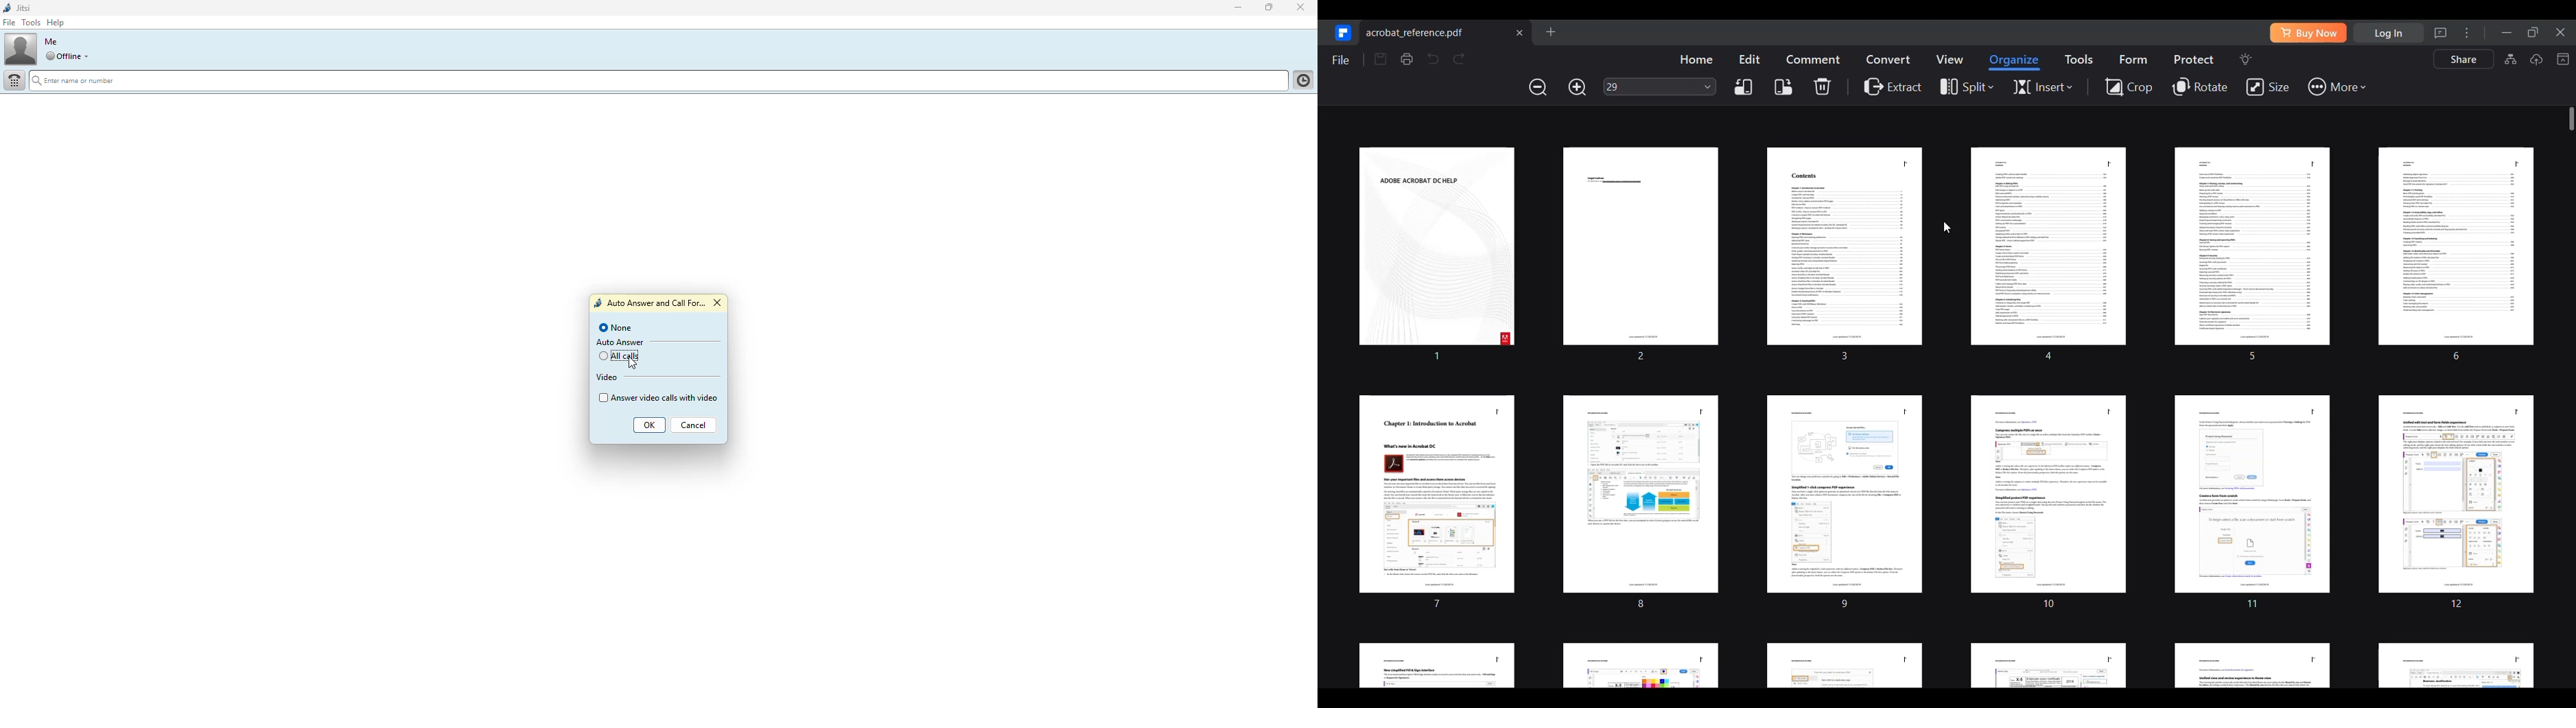 The height and width of the screenshot is (728, 2576). What do you see at coordinates (1302, 7) in the screenshot?
I see `close` at bounding box center [1302, 7].